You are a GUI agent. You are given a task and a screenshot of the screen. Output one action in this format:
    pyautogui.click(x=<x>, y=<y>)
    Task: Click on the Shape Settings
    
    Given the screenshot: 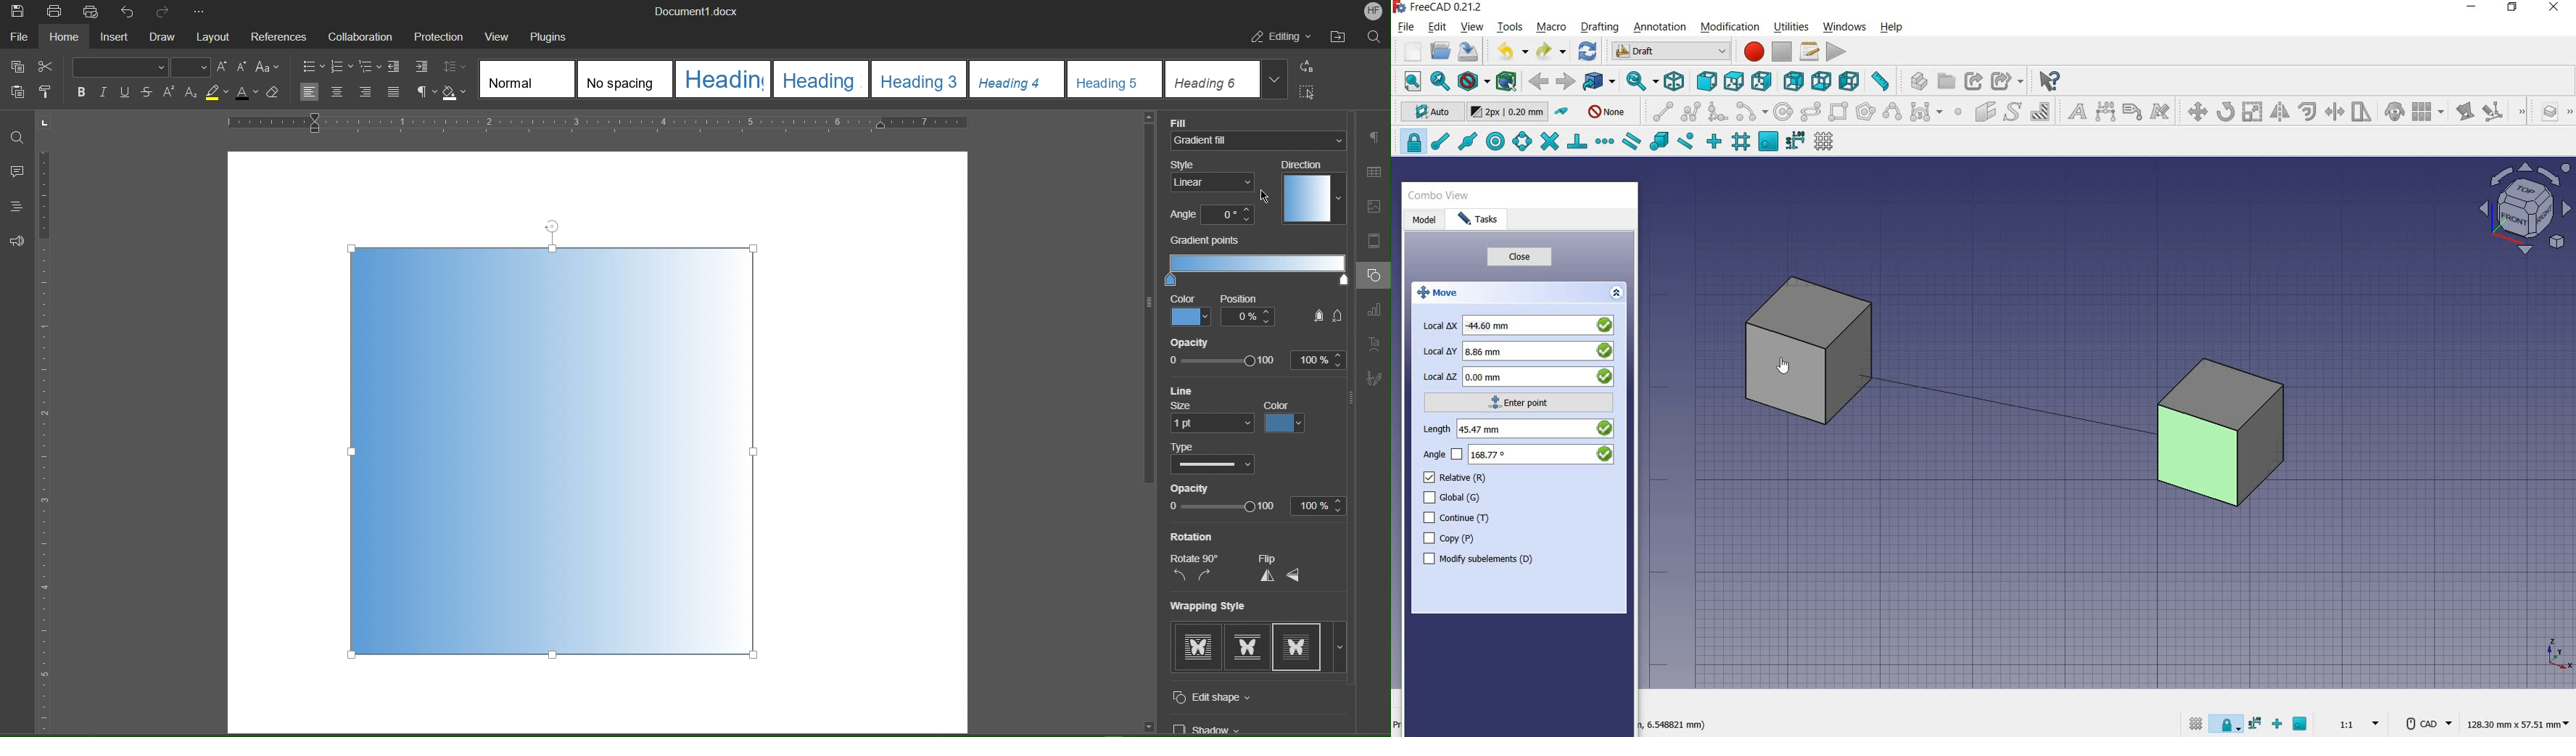 What is the action you would take?
    pyautogui.click(x=1373, y=276)
    